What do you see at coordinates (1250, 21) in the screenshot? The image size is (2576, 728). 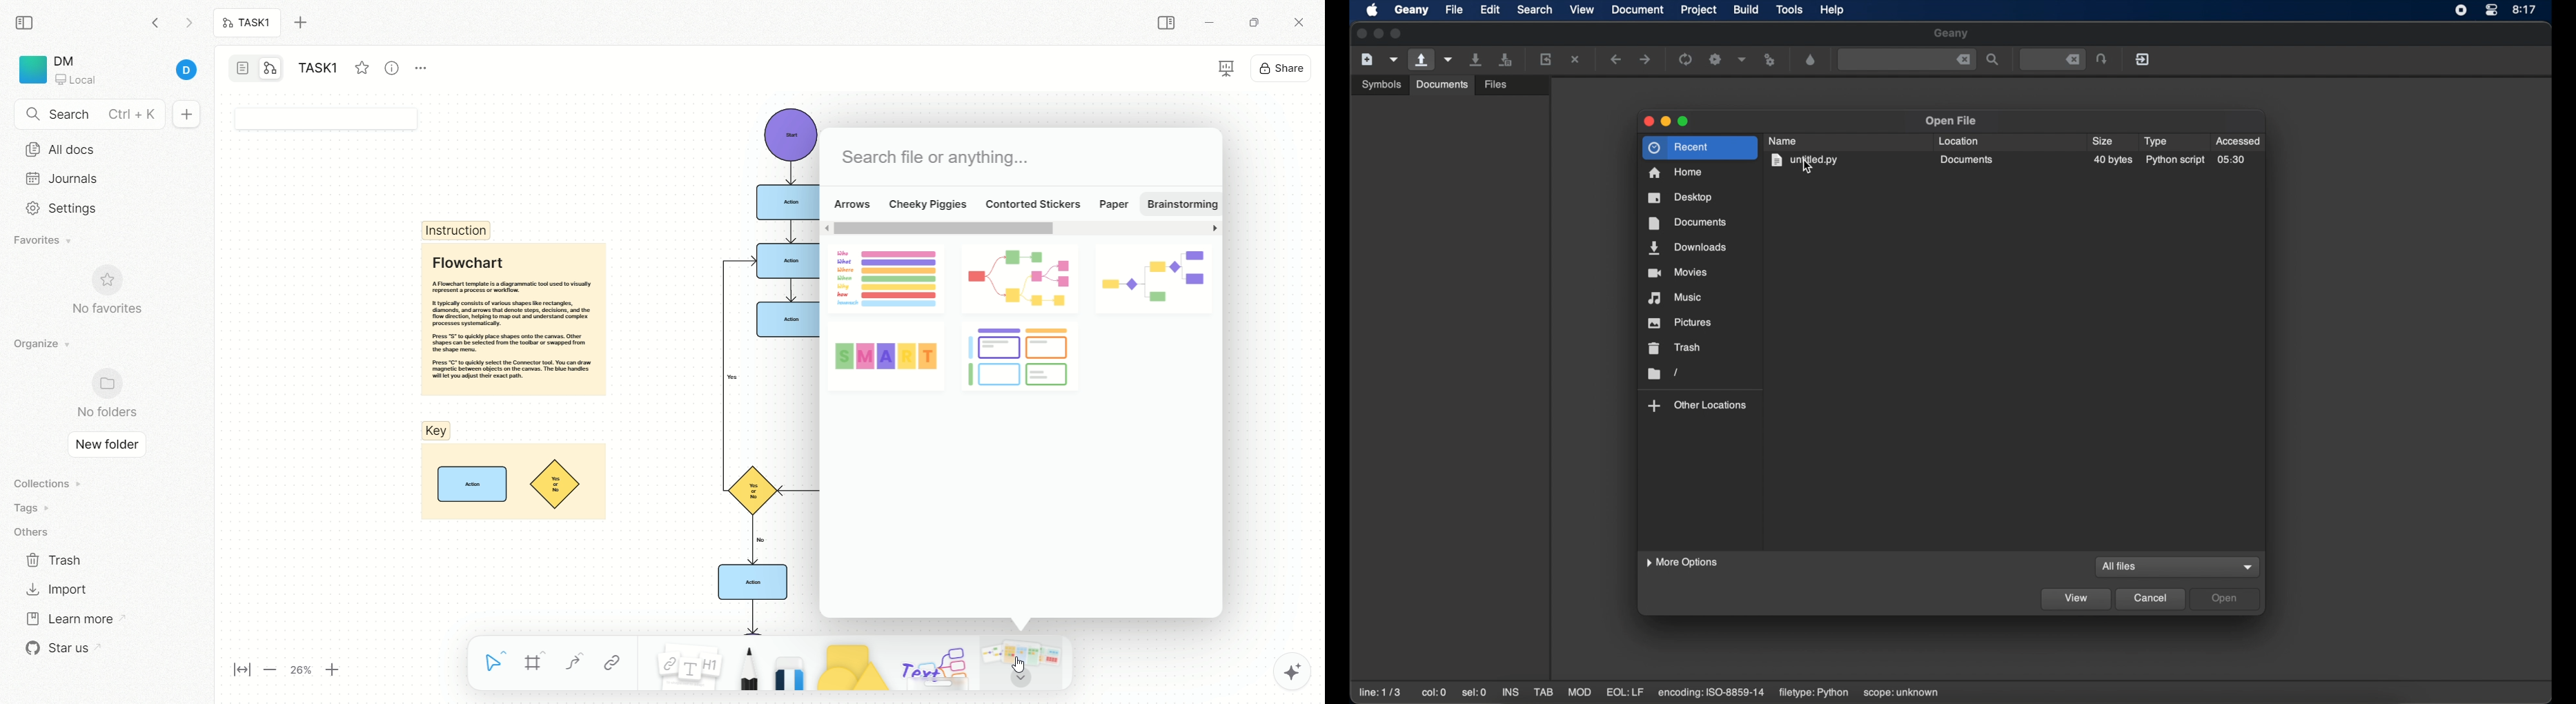 I see `maximize` at bounding box center [1250, 21].